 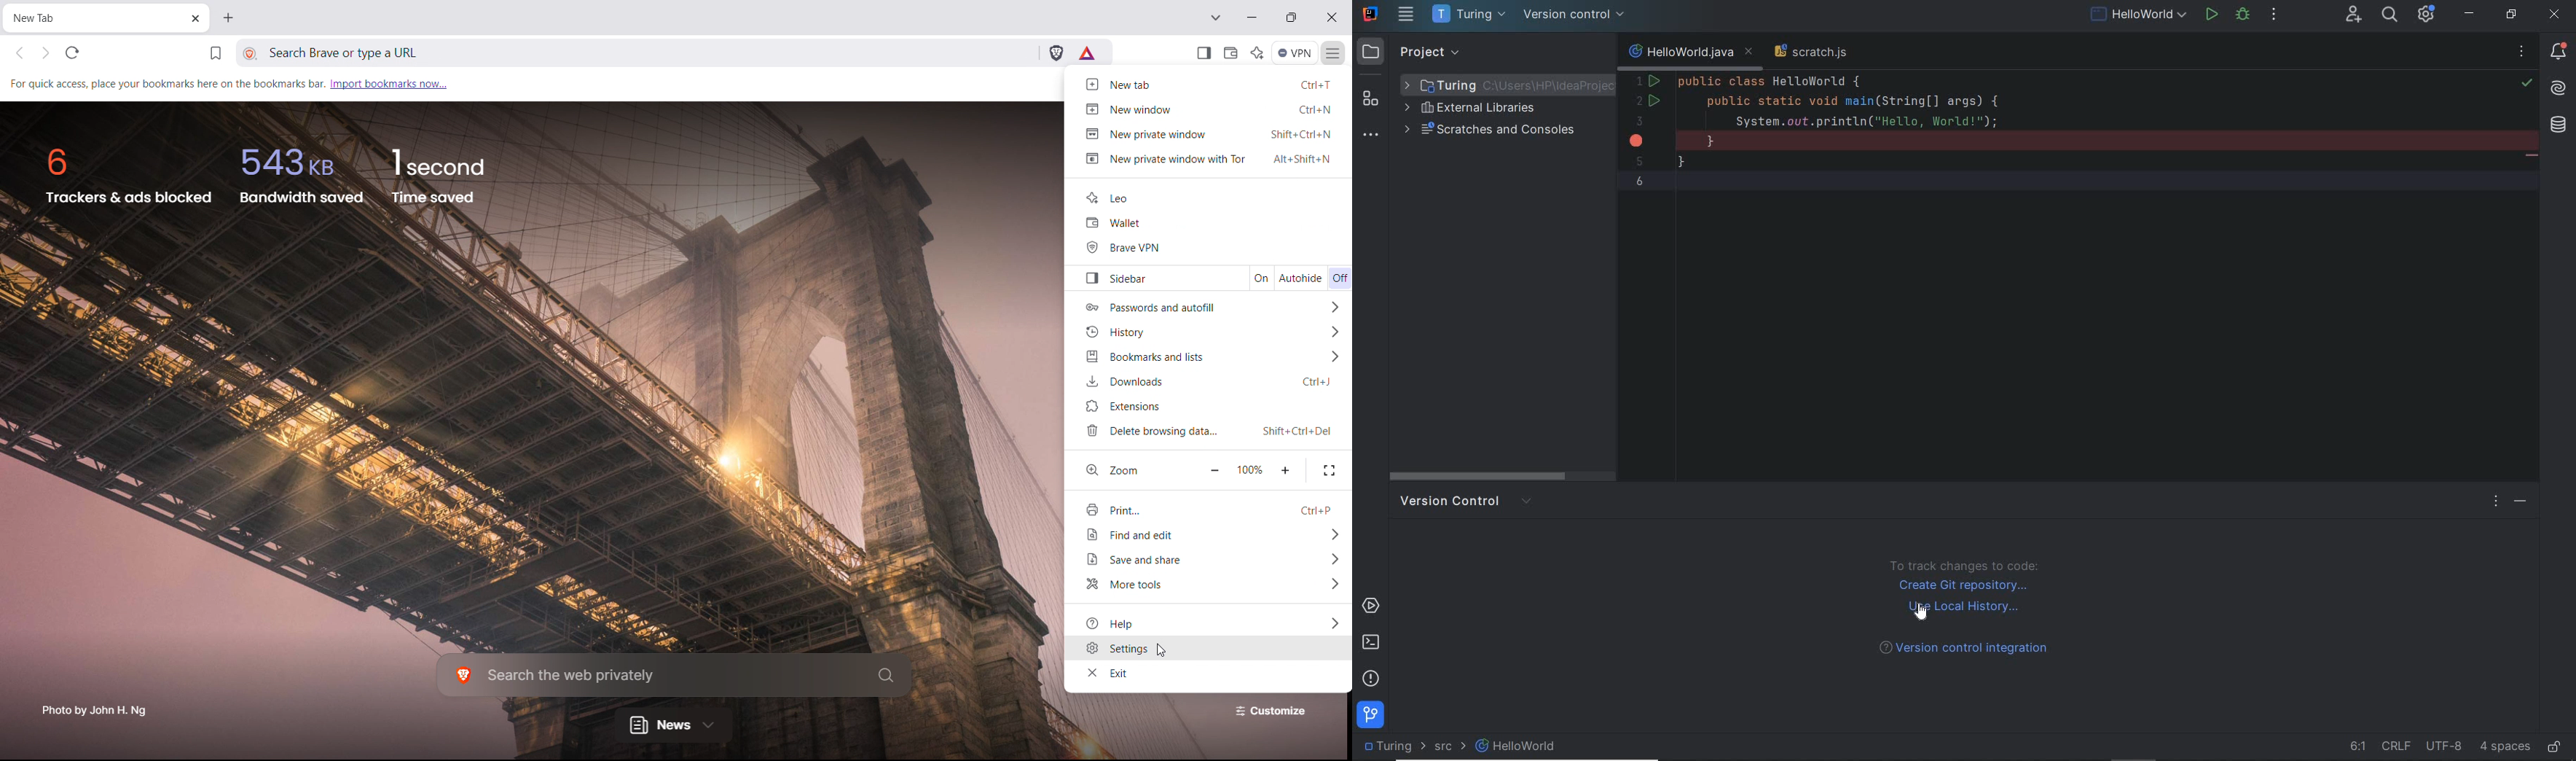 I want to click on file encoding, so click(x=2447, y=745).